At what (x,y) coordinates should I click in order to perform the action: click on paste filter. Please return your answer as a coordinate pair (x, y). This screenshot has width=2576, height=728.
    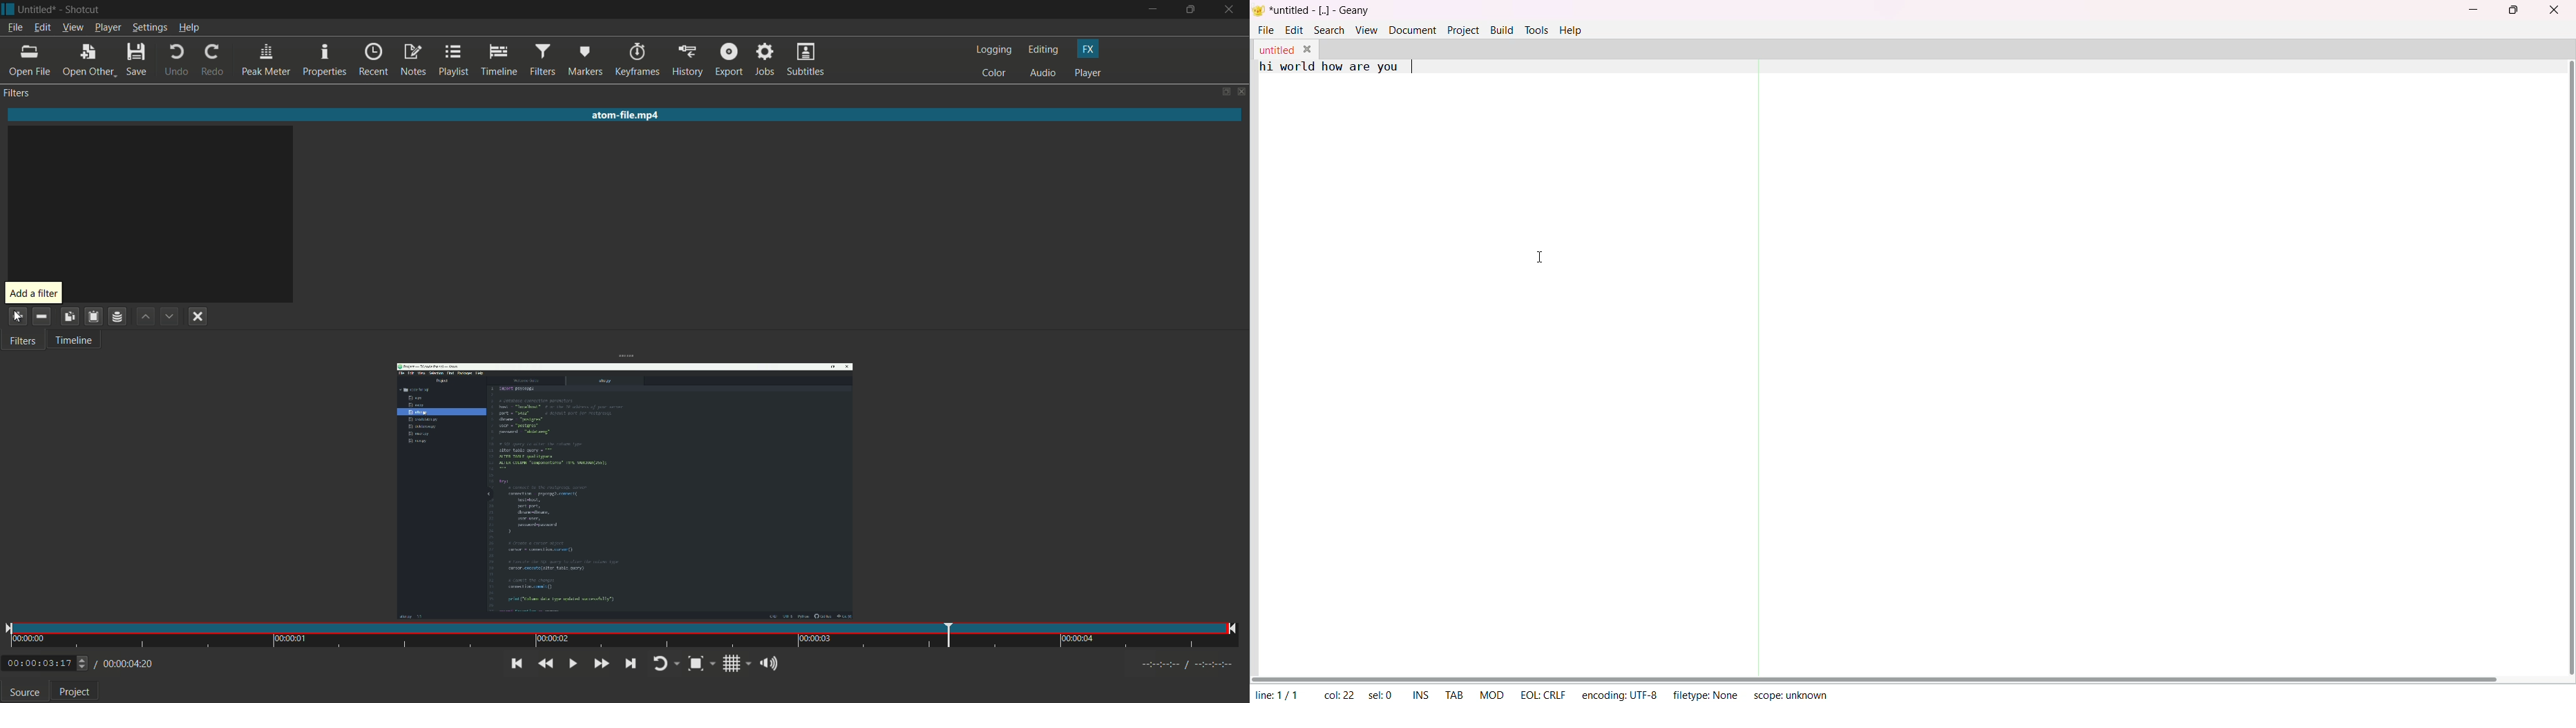
    Looking at the image, I should click on (93, 316).